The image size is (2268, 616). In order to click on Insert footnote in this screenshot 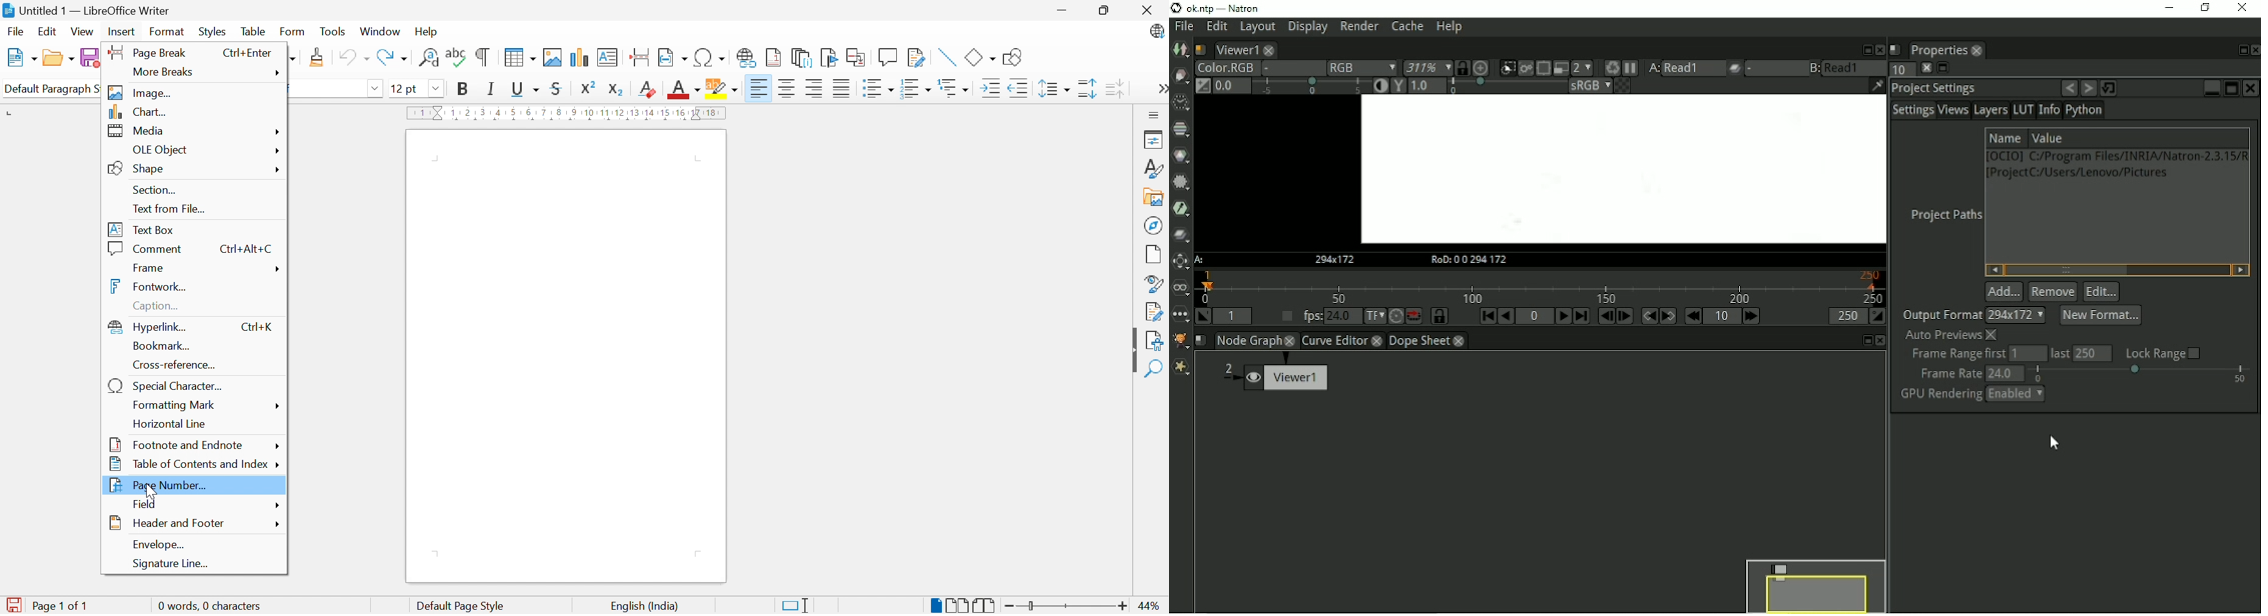, I will do `click(775, 57)`.